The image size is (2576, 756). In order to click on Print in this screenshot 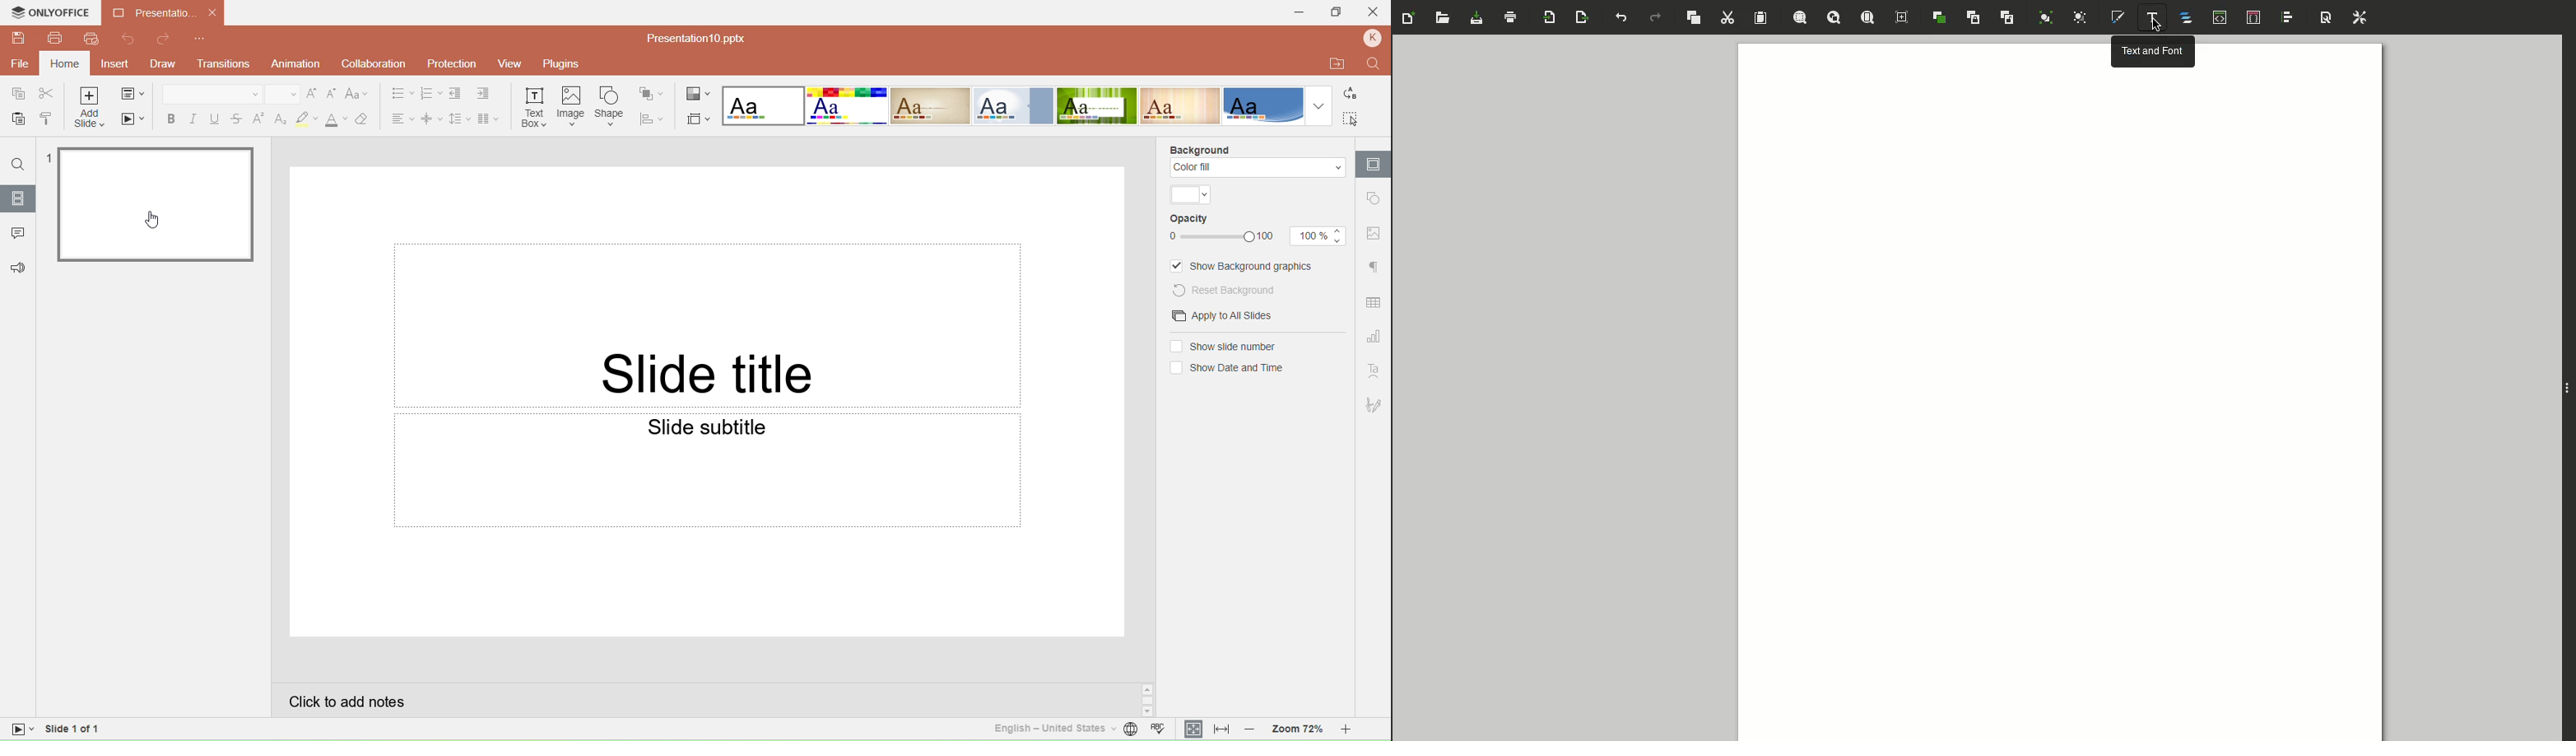, I will do `click(1513, 16)`.